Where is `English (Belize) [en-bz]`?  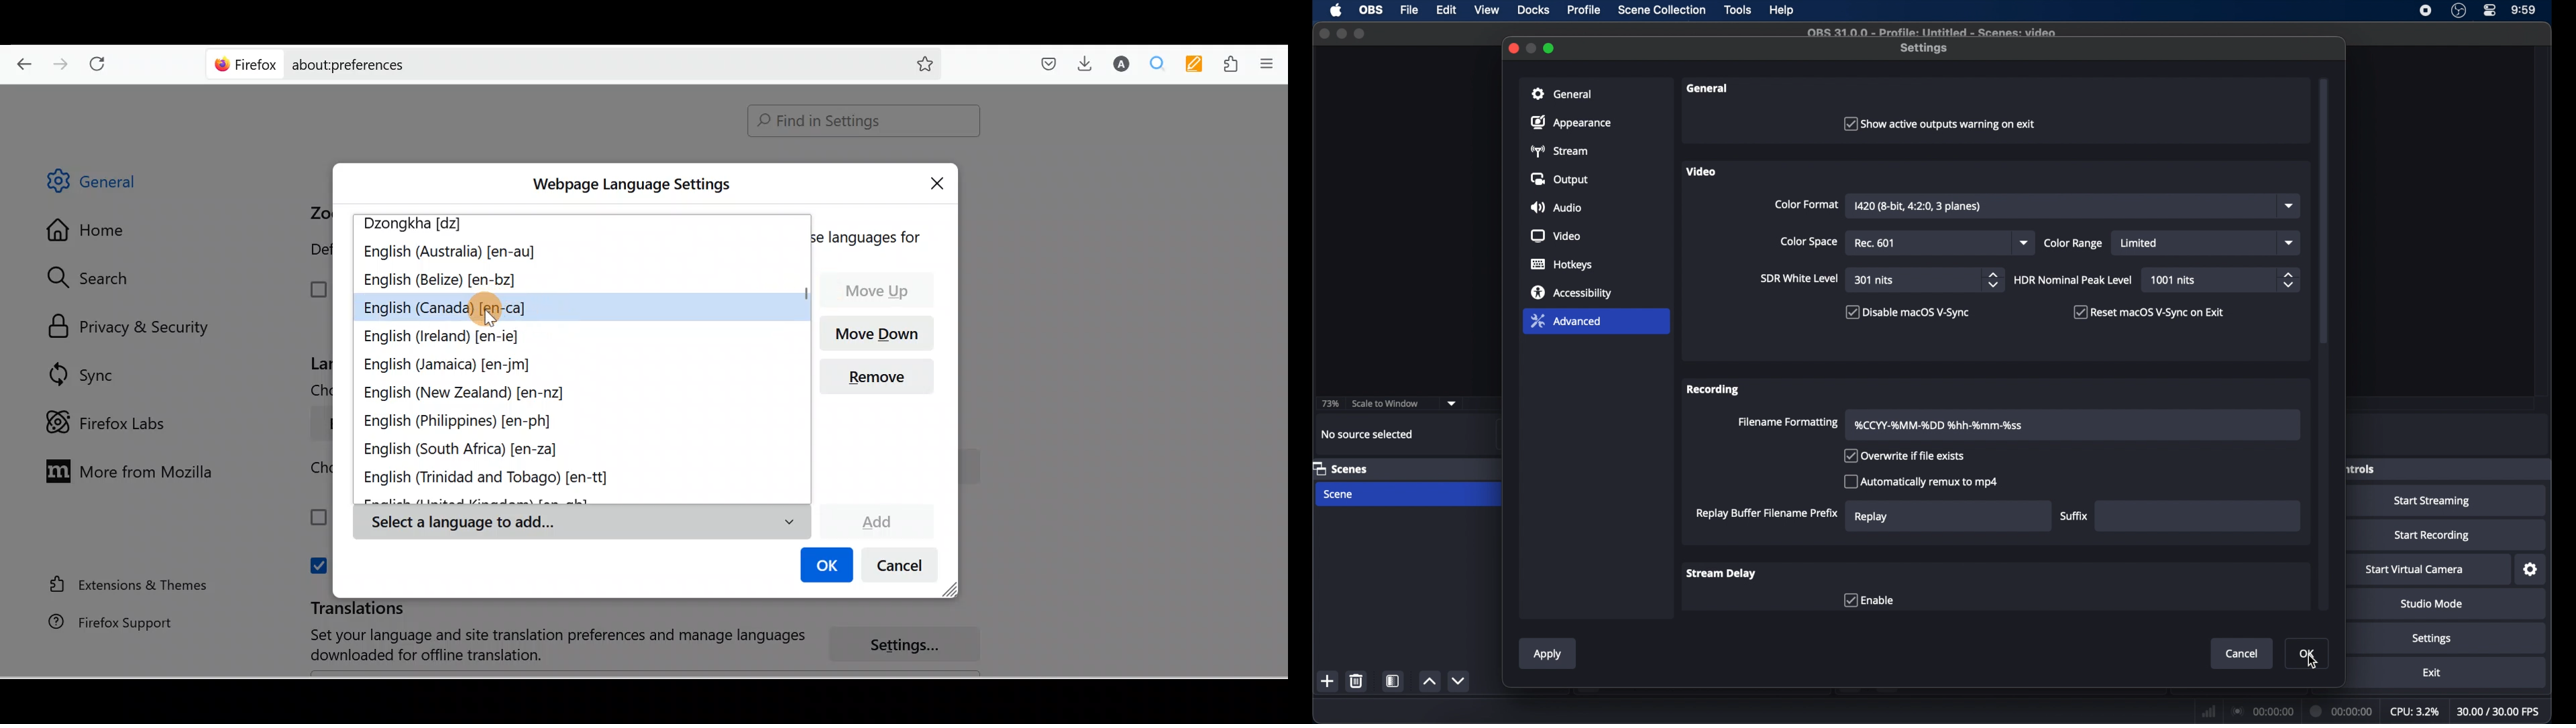 English (Belize) [en-bz] is located at coordinates (440, 282).